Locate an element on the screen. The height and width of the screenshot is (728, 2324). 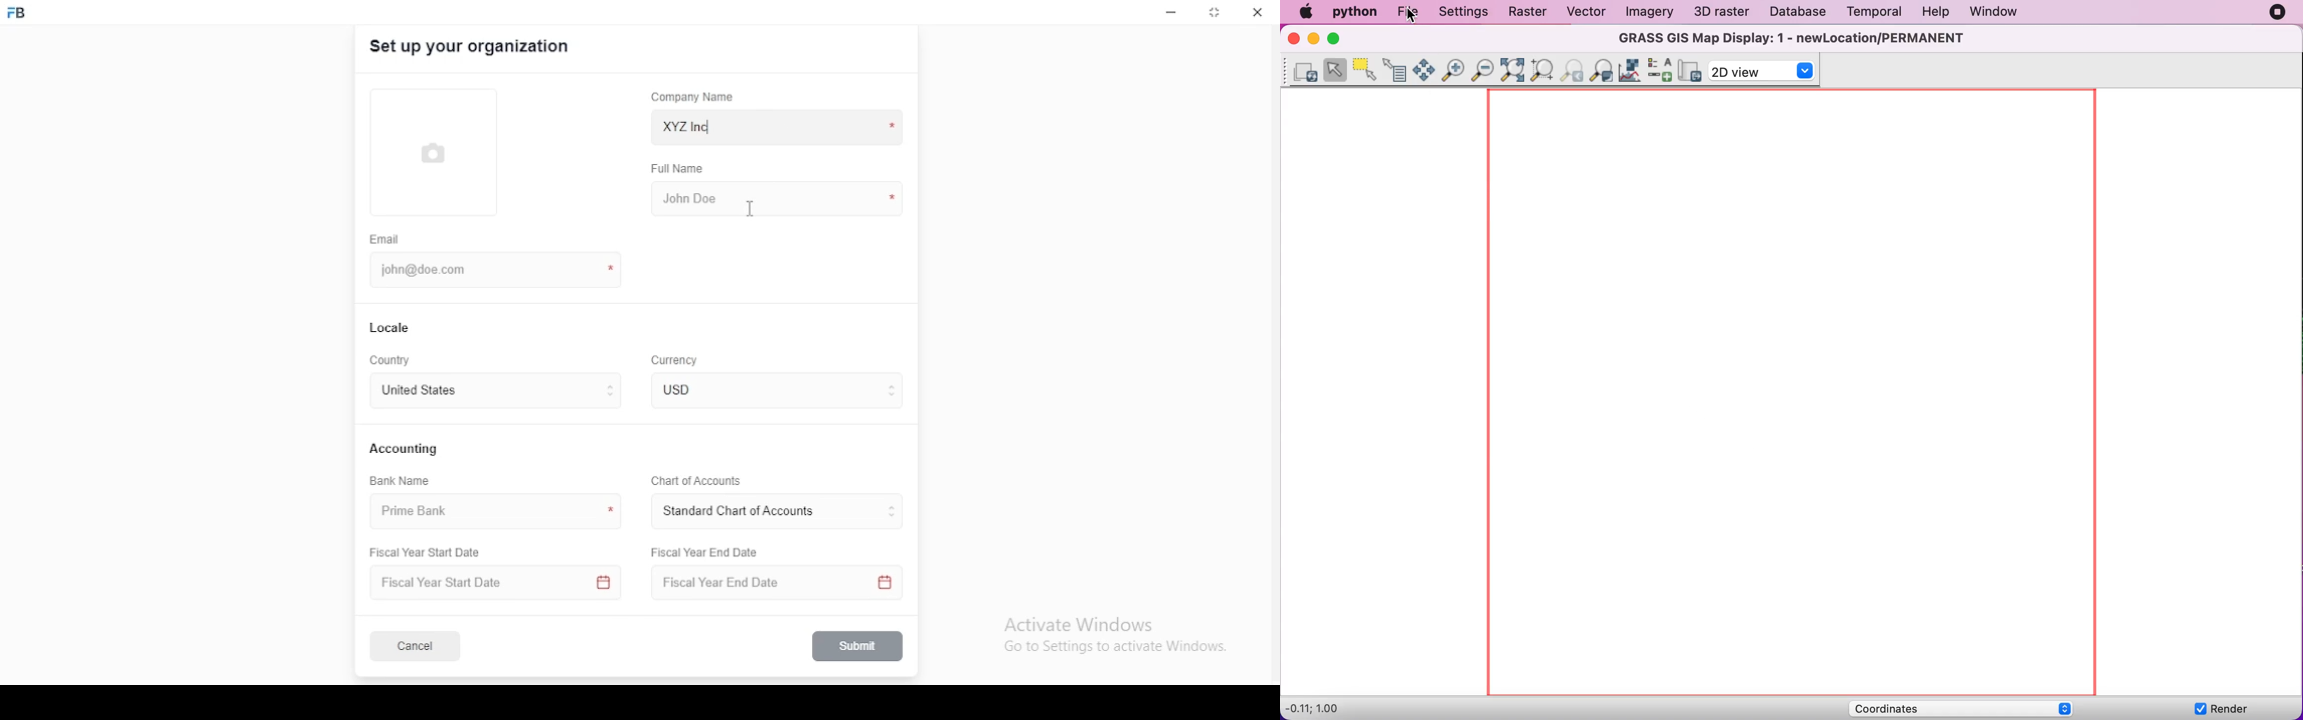
Fiscal Year End Date is located at coordinates (706, 552).